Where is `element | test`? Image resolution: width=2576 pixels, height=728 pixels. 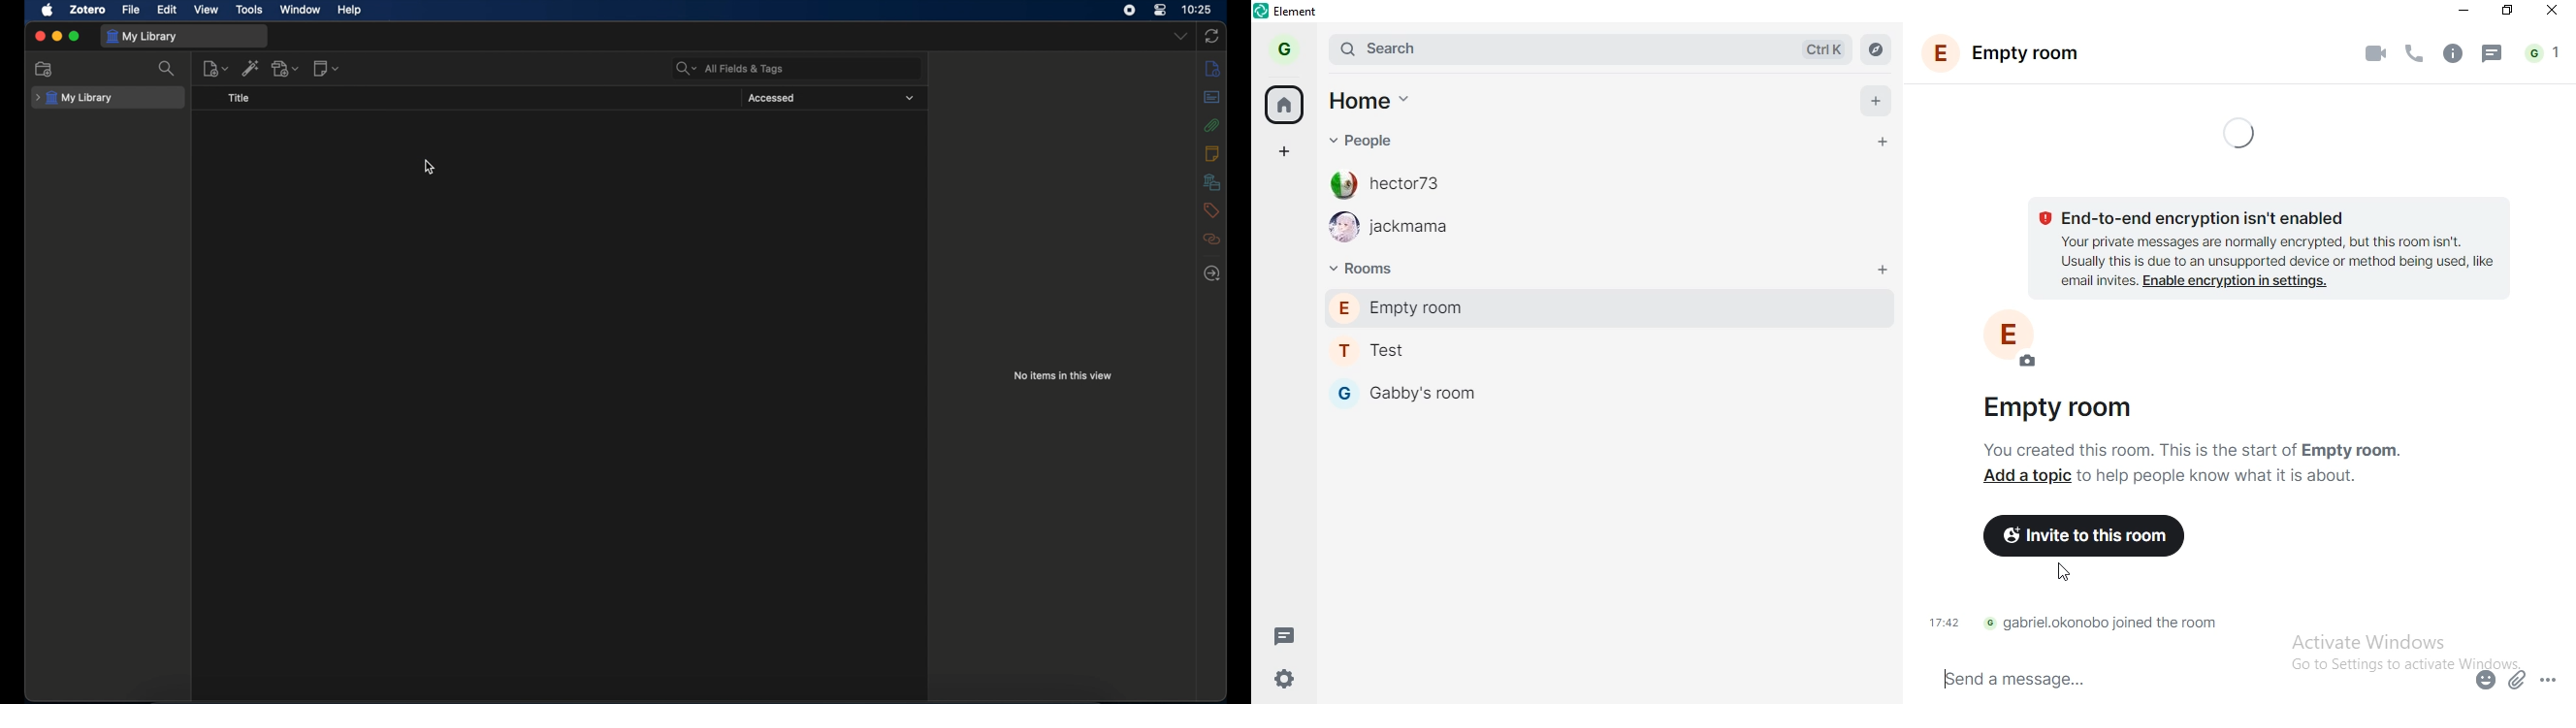 element | test is located at coordinates (1301, 10).